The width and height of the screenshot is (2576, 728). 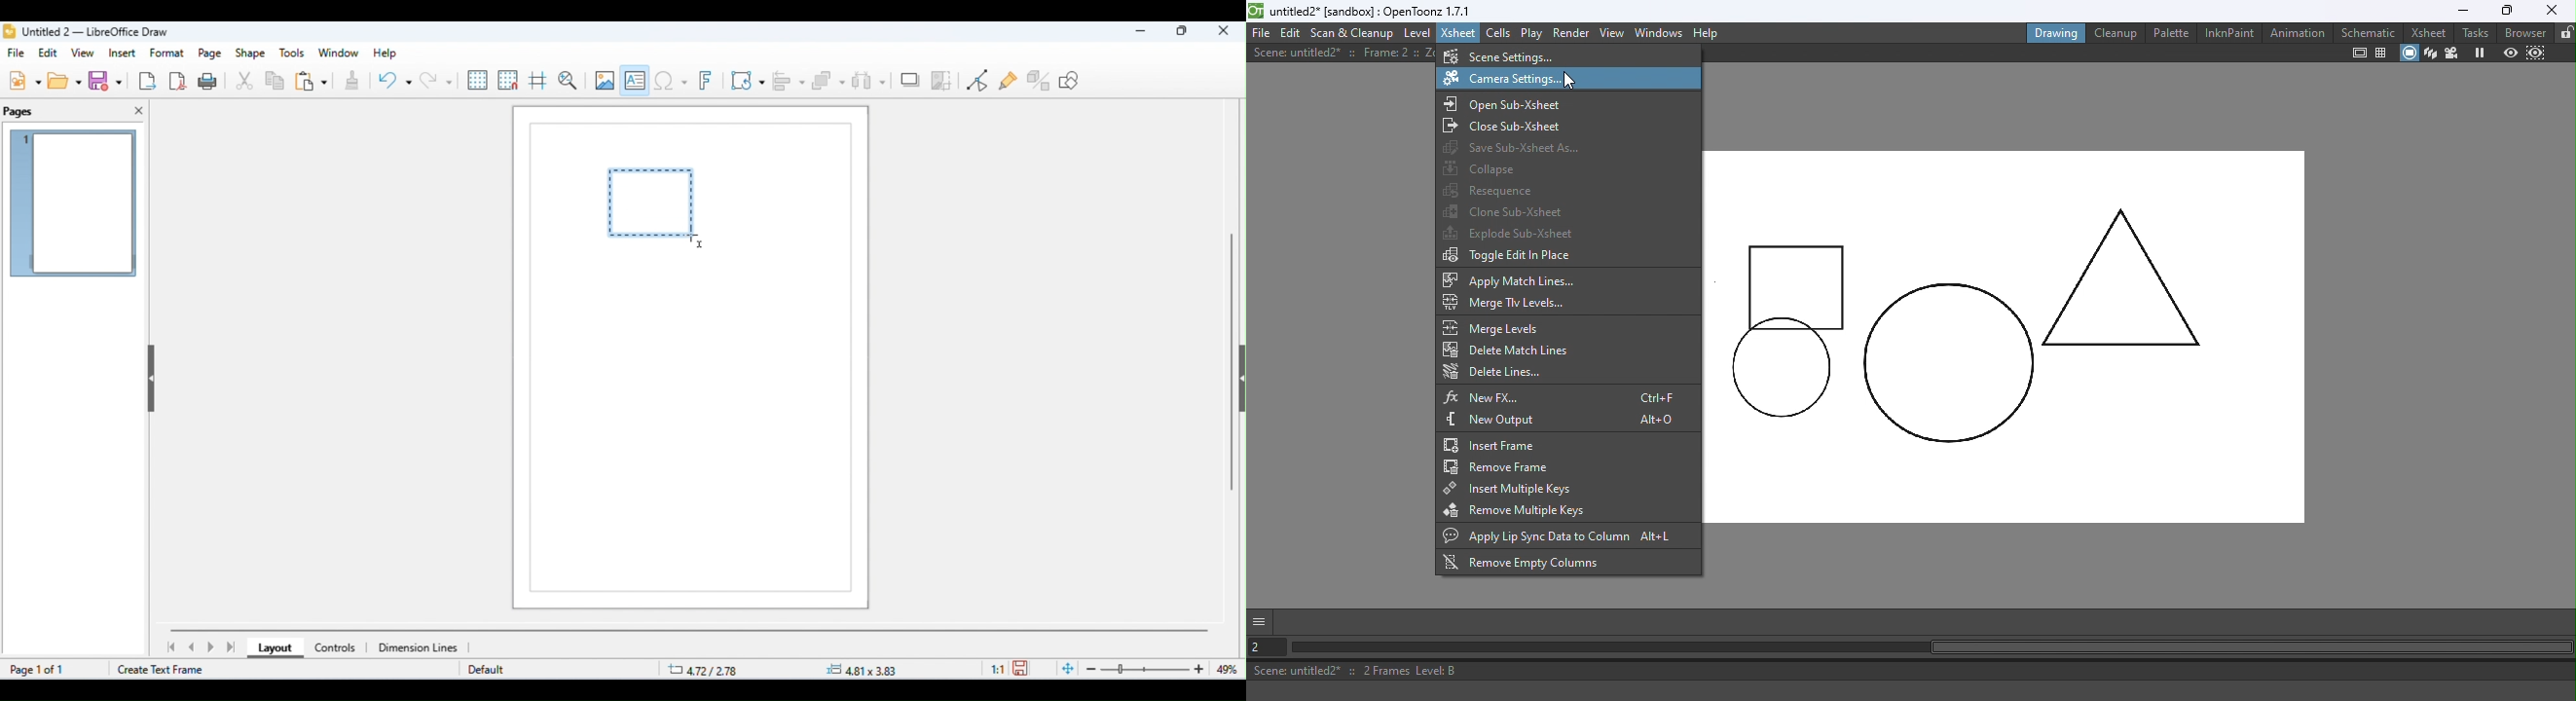 What do you see at coordinates (980, 80) in the screenshot?
I see `toggle point edit mode` at bounding box center [980, 80].